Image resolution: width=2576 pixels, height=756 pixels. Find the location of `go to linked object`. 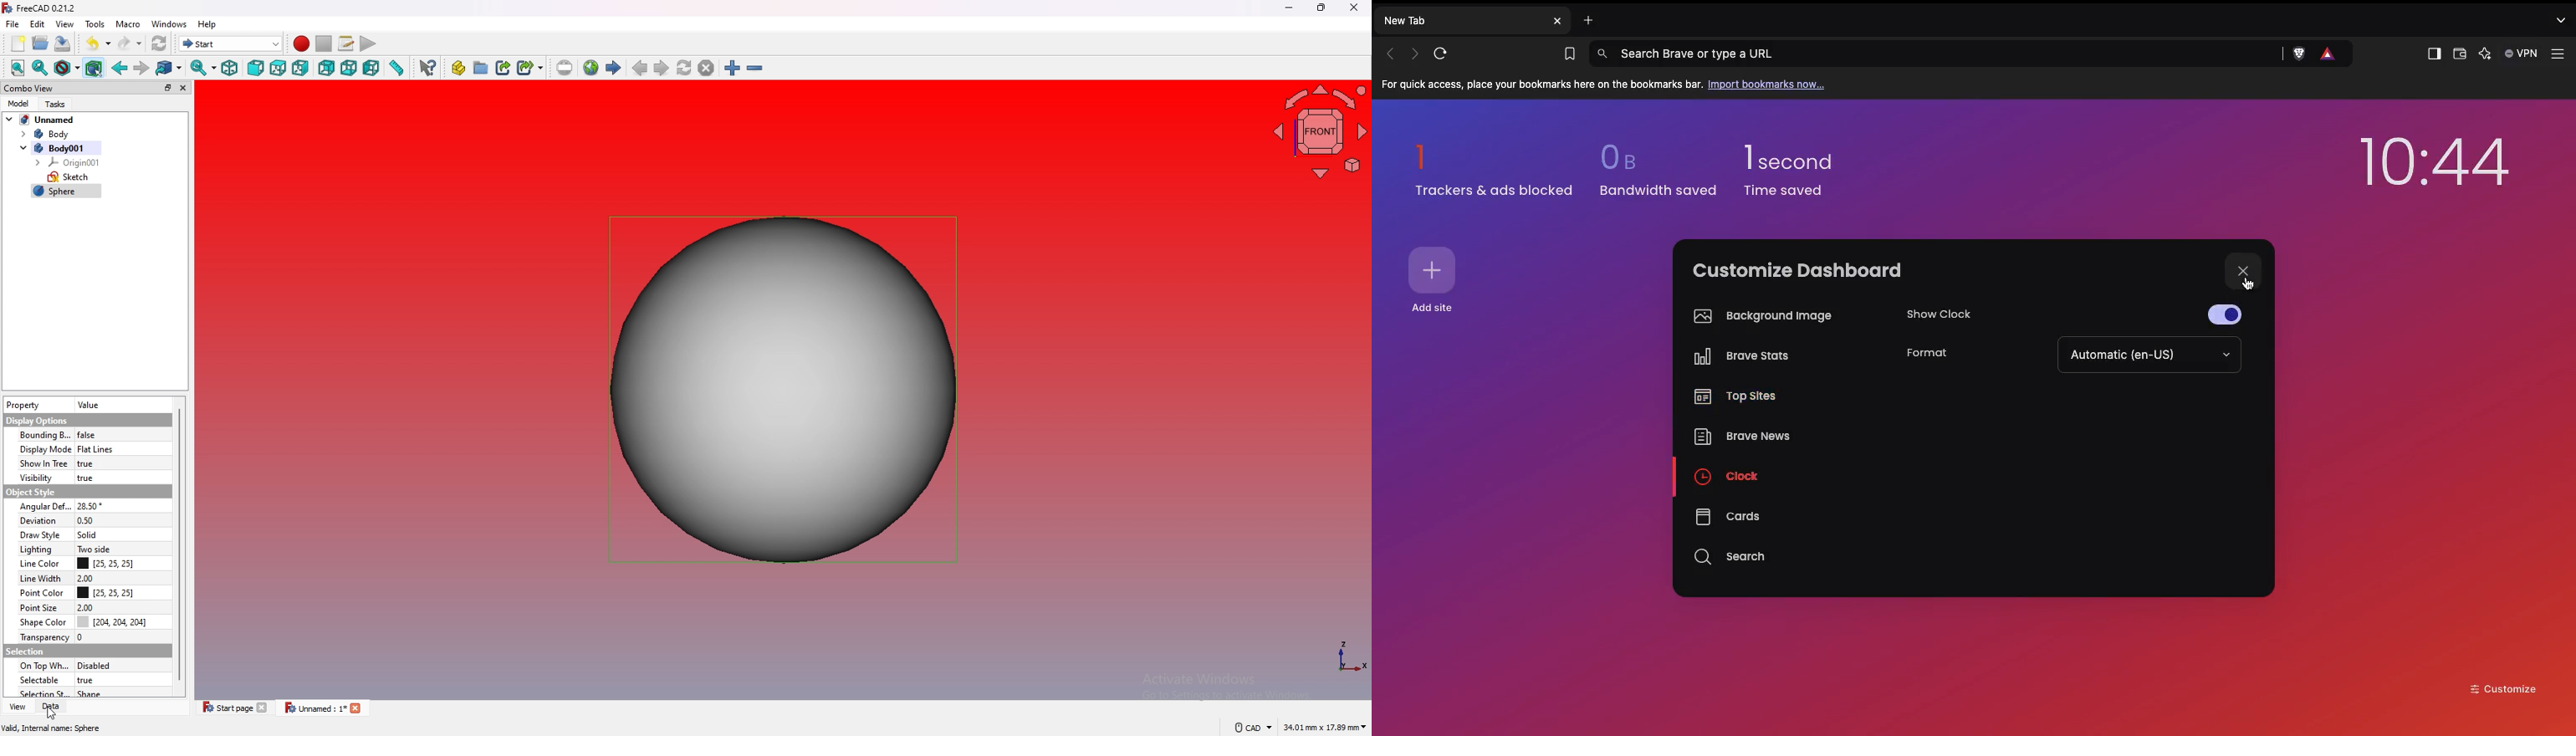

go to linked object is located at coordinates (169, 69).